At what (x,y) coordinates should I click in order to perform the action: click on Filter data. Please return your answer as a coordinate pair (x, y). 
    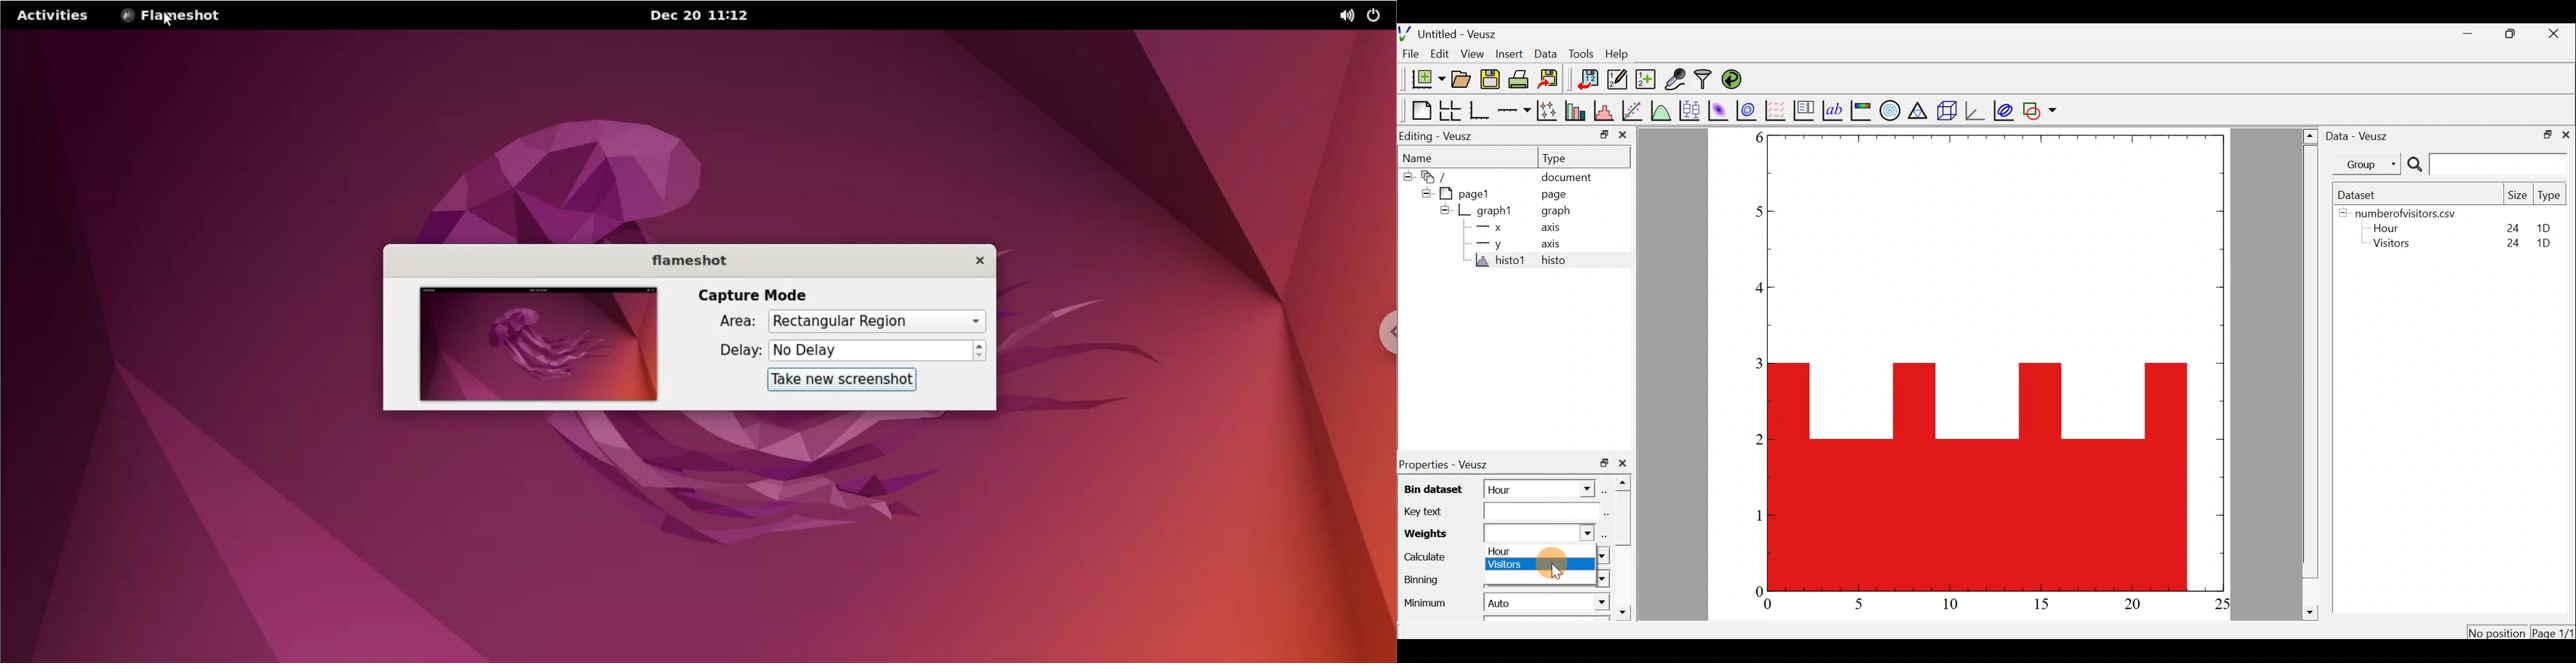
    Looking at the image, I should click on (1703, 79).